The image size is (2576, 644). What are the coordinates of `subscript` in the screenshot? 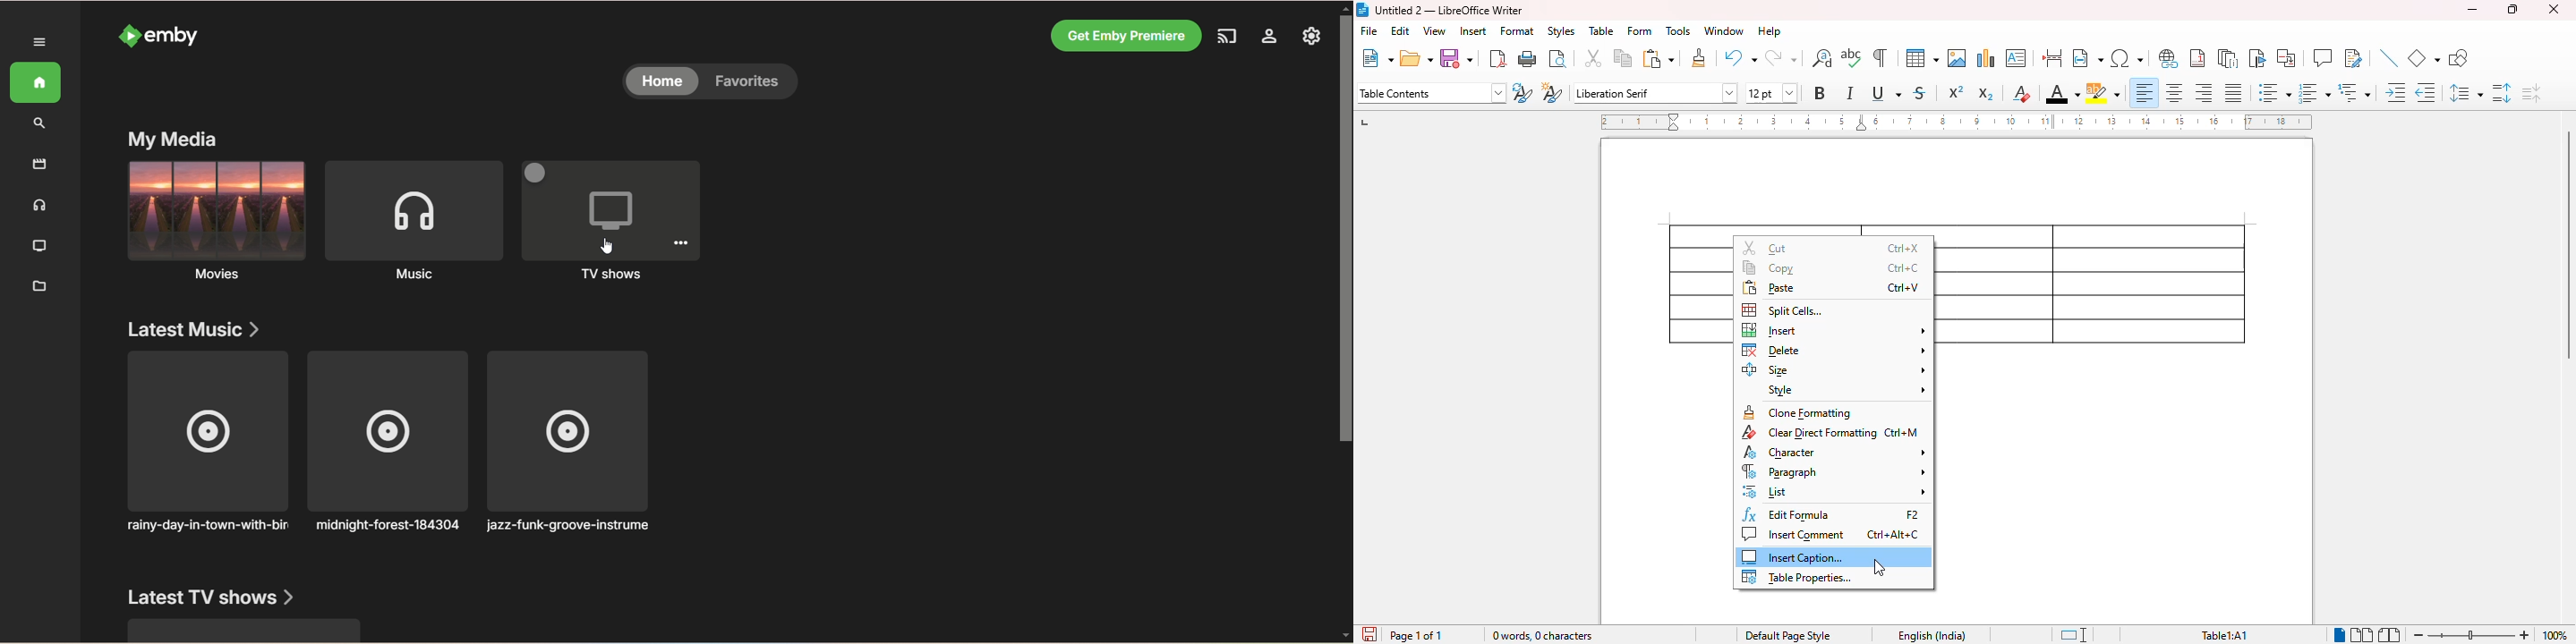 It's located at (1986, 94).